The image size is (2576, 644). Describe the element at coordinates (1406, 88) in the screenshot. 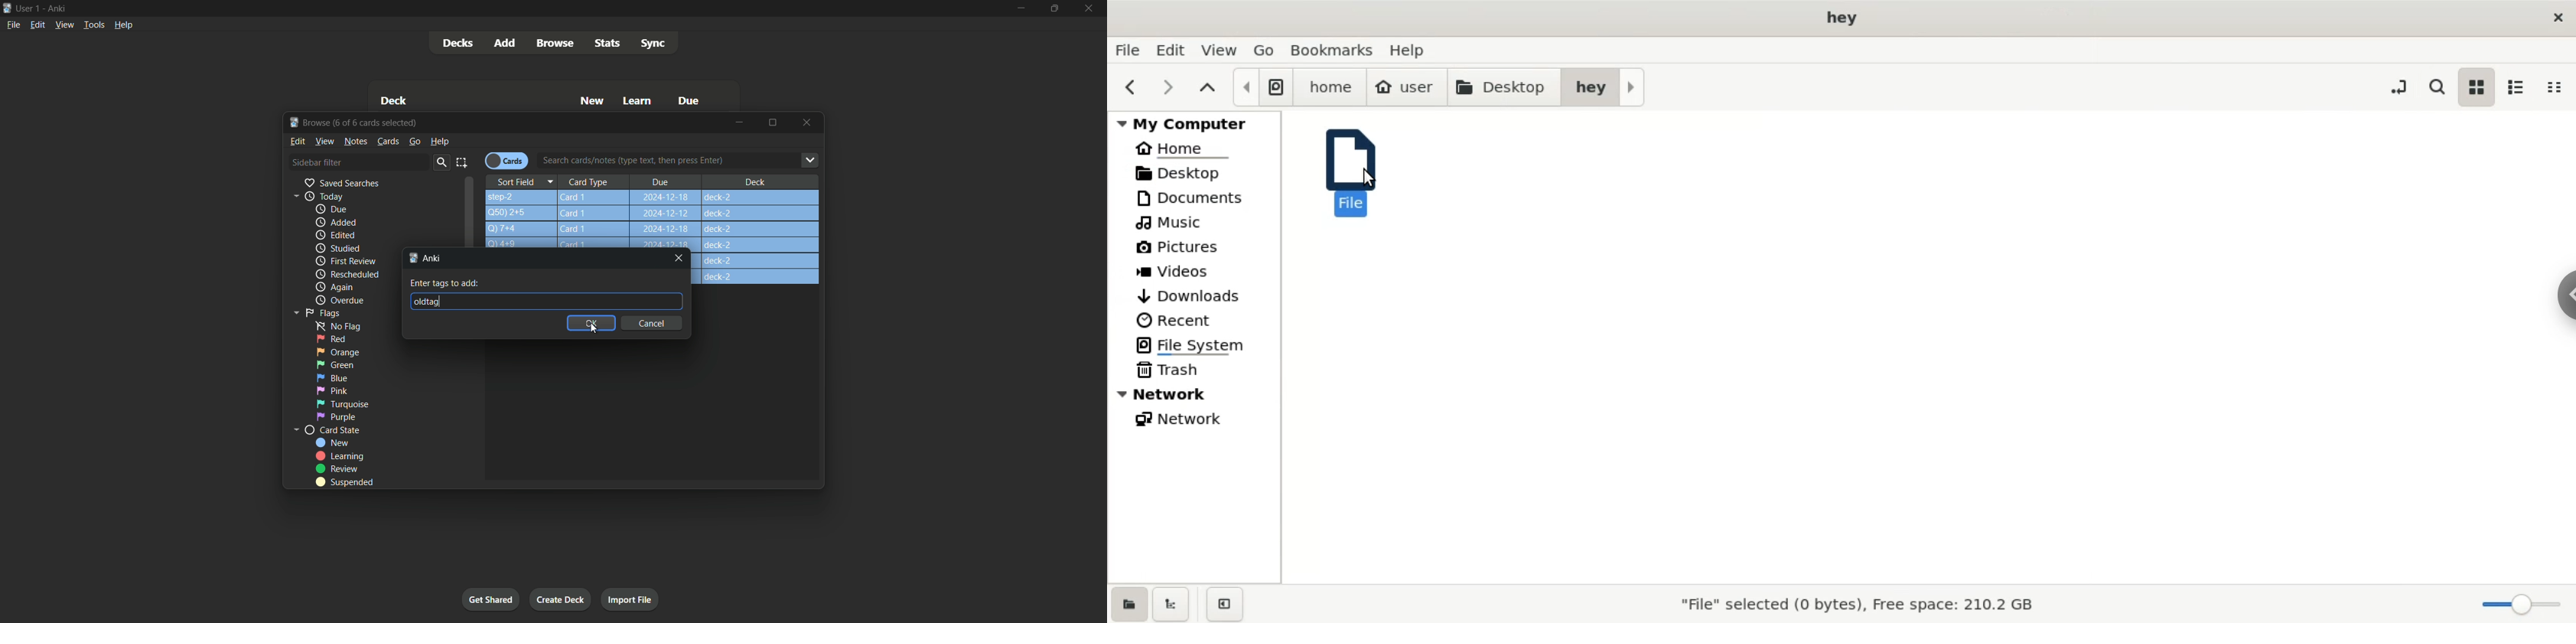

I see `user` at that location.